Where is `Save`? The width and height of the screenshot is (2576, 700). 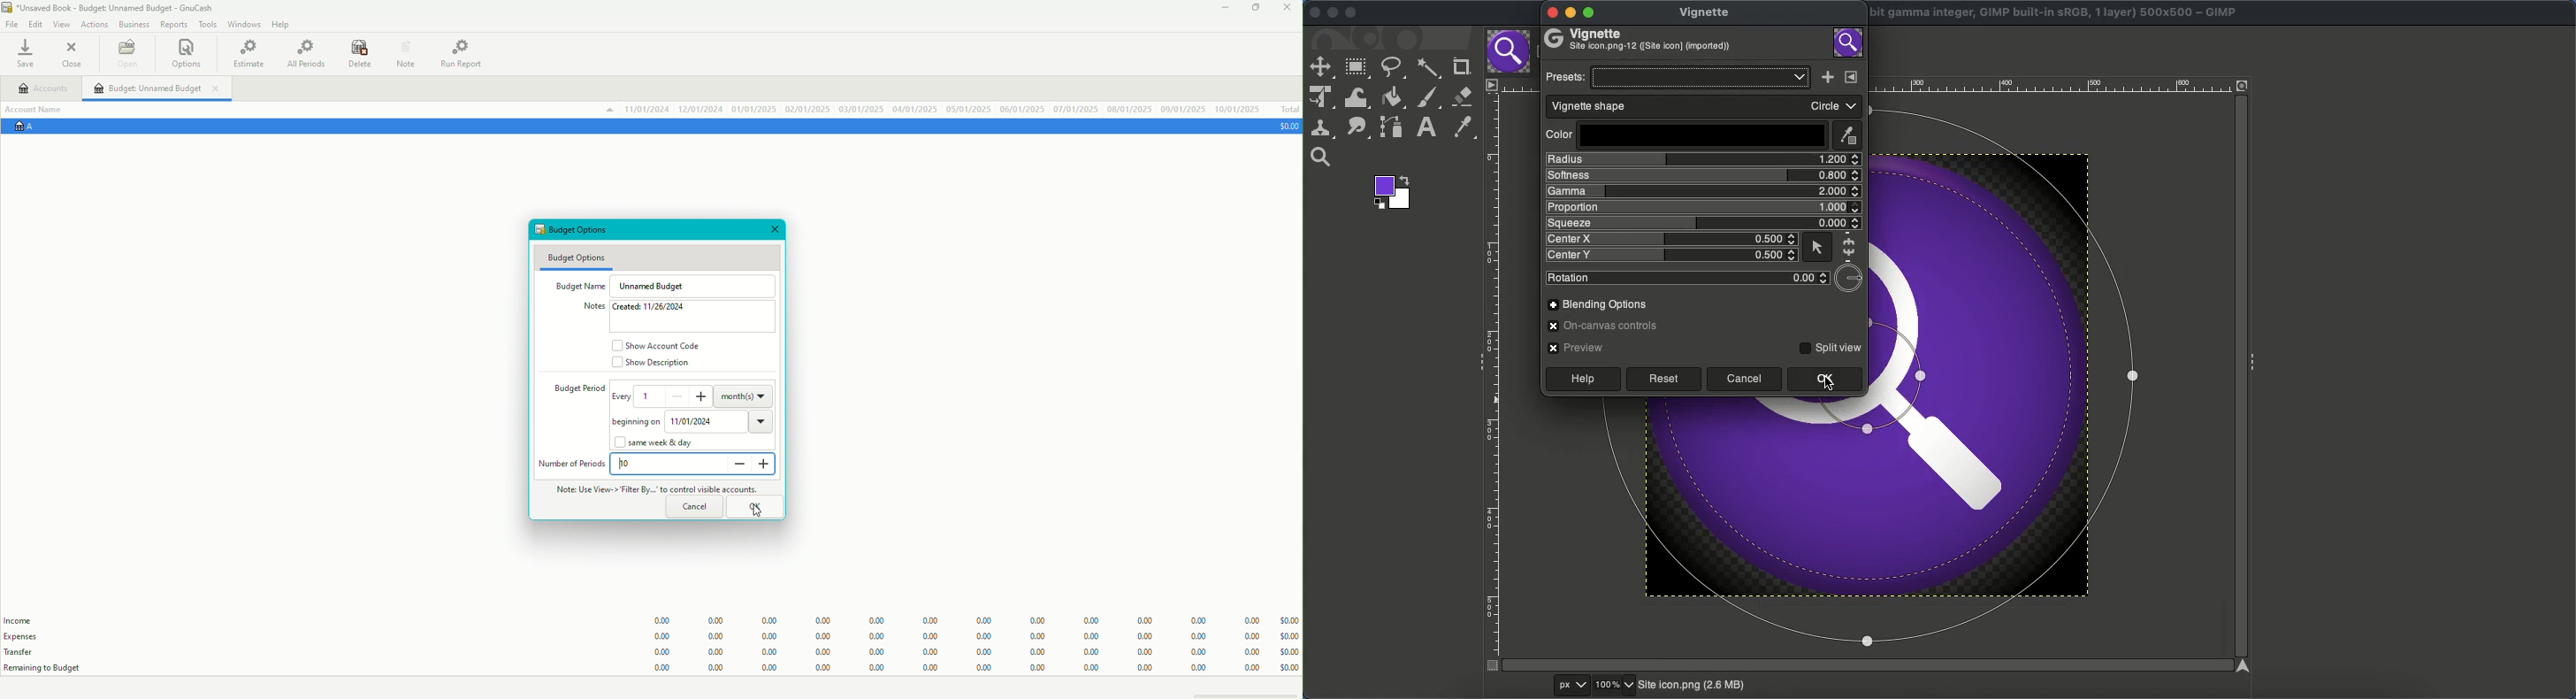 Save is located at coordinates (29, 55).